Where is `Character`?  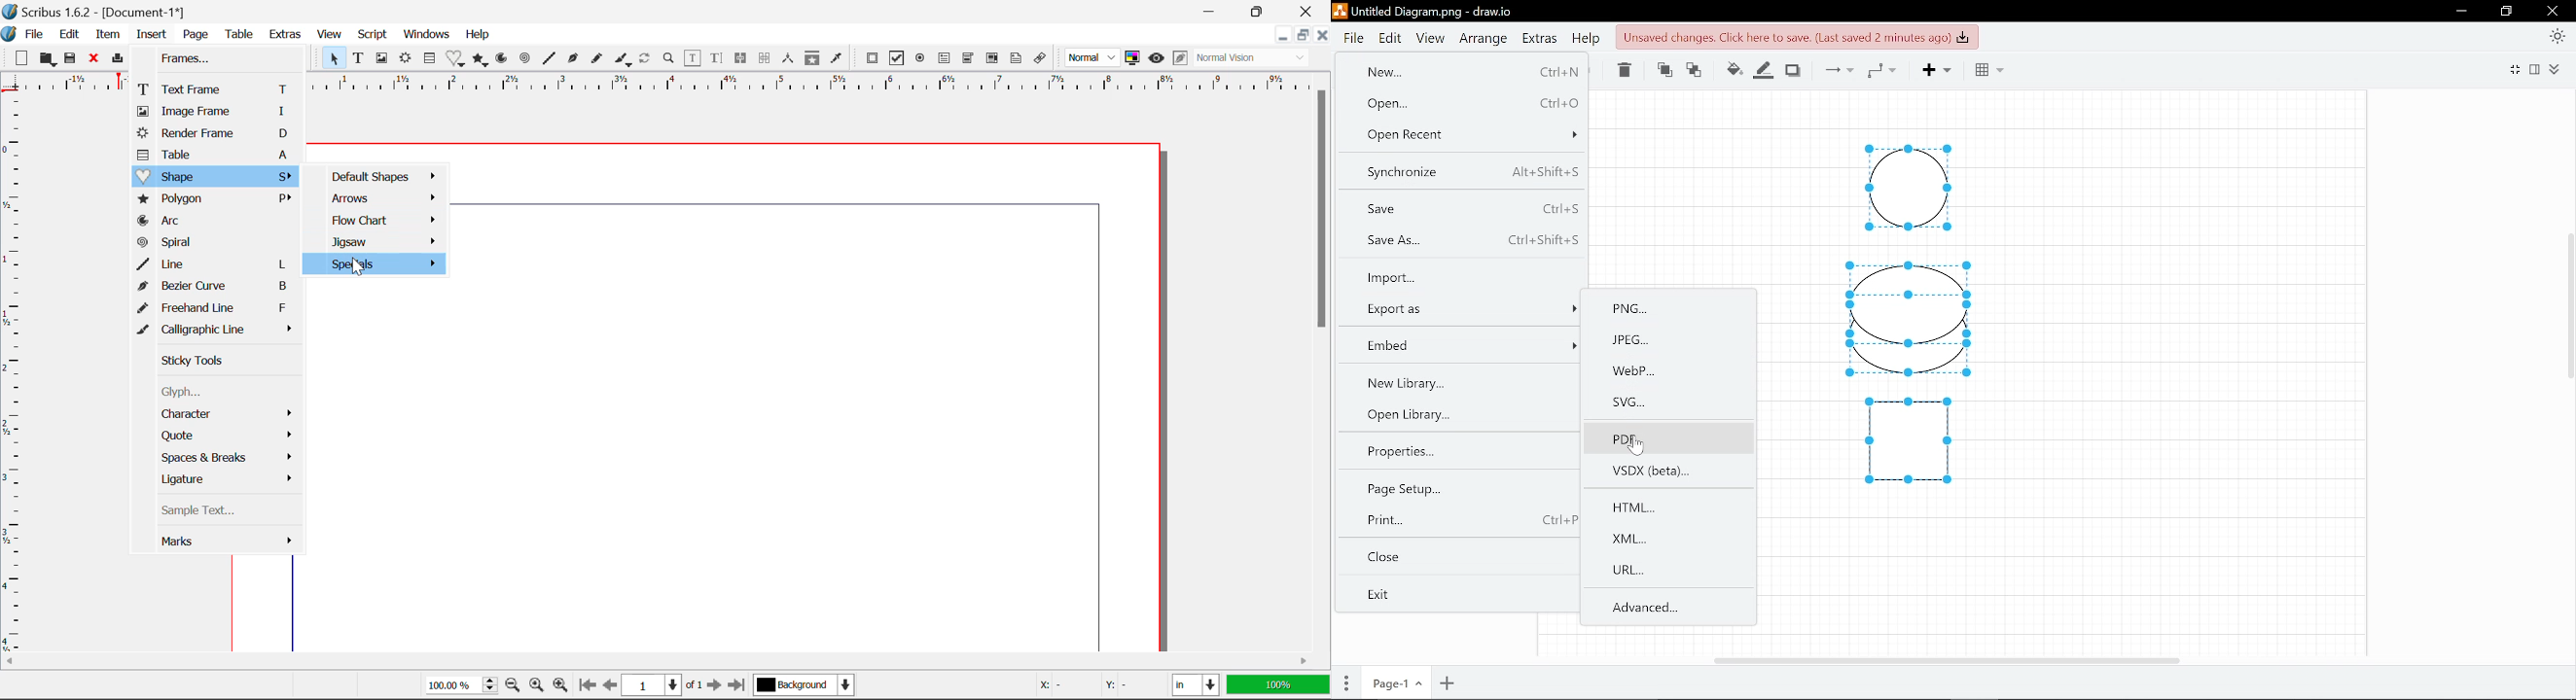
Character is located at coordinates (221, 416).